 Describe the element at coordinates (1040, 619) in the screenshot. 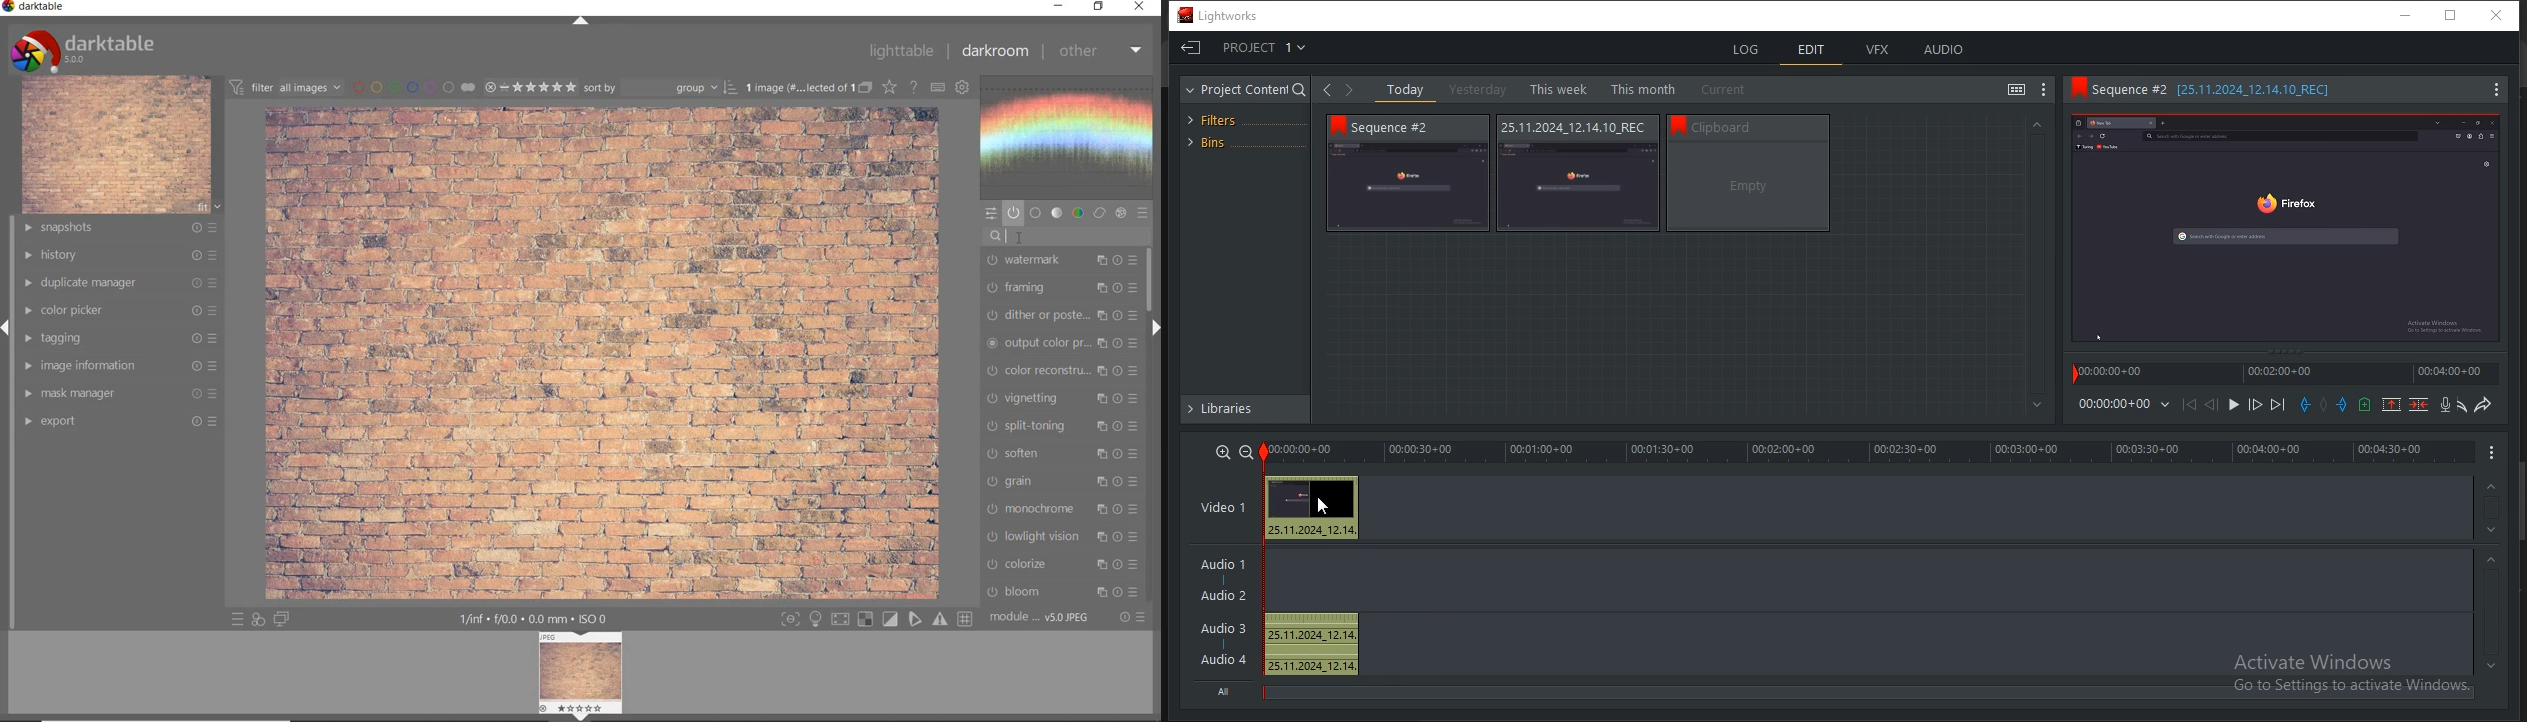

I see `module ...v5.0 JPEG` at that location.